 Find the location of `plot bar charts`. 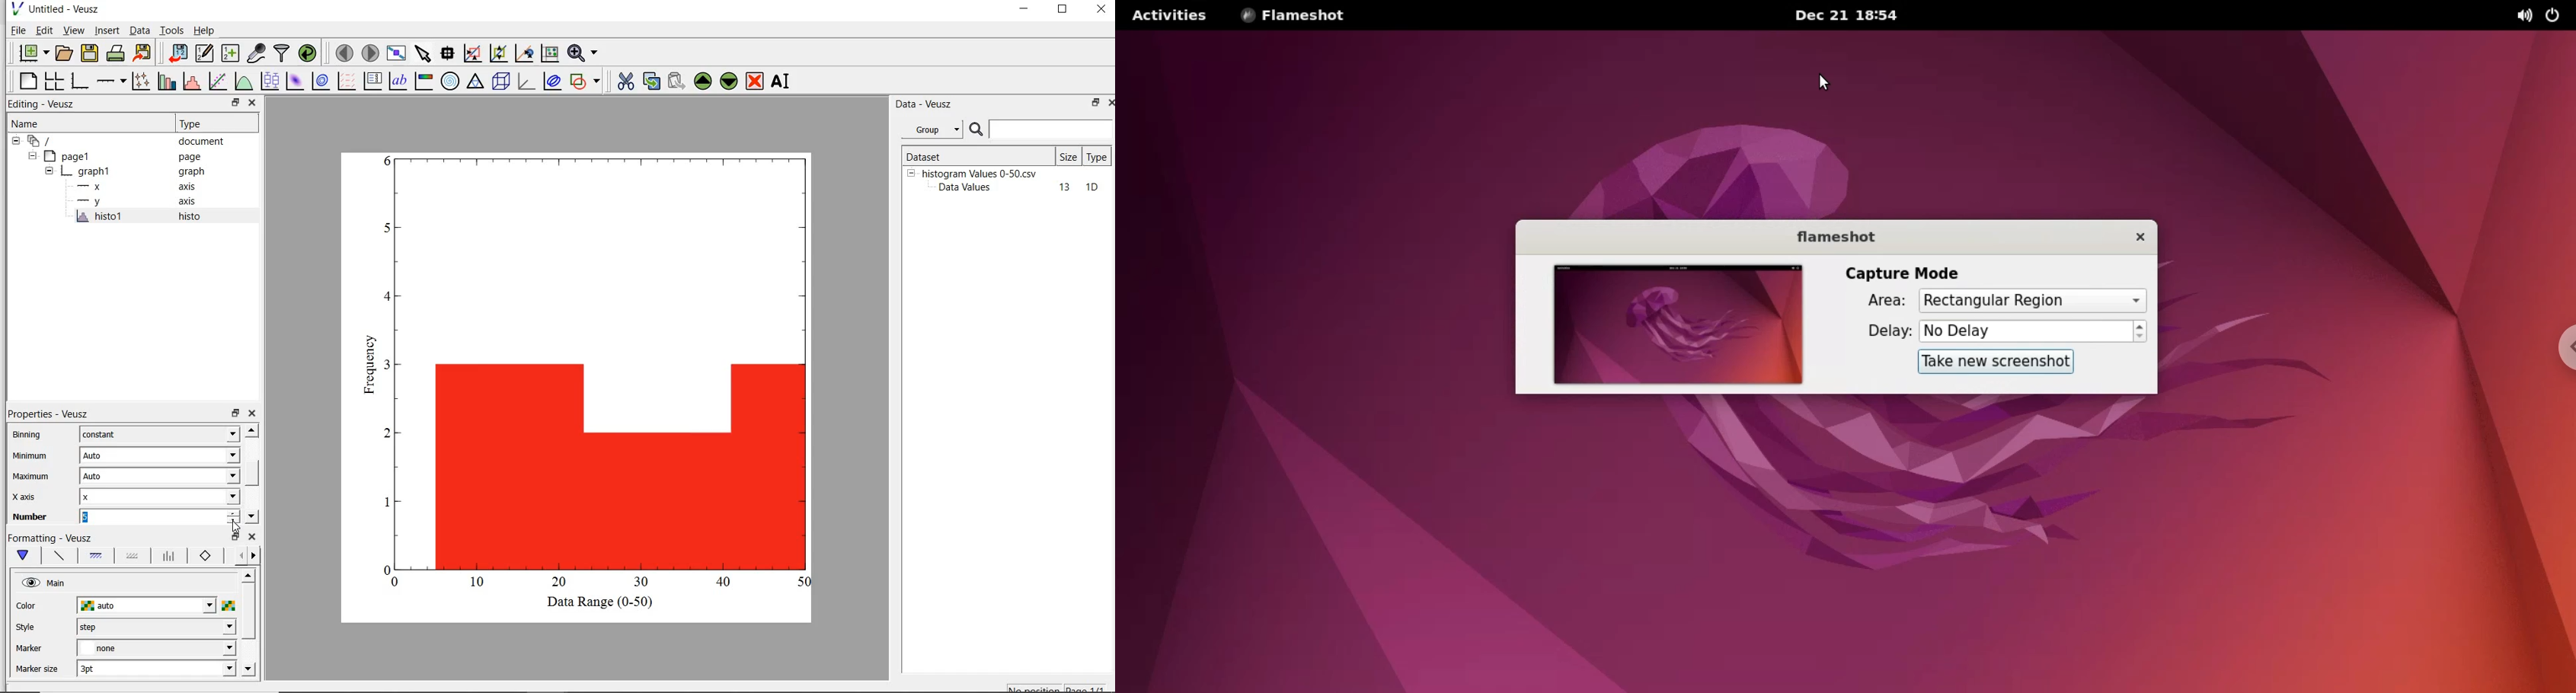

plot bar charts is located at coordinates (167, 80).